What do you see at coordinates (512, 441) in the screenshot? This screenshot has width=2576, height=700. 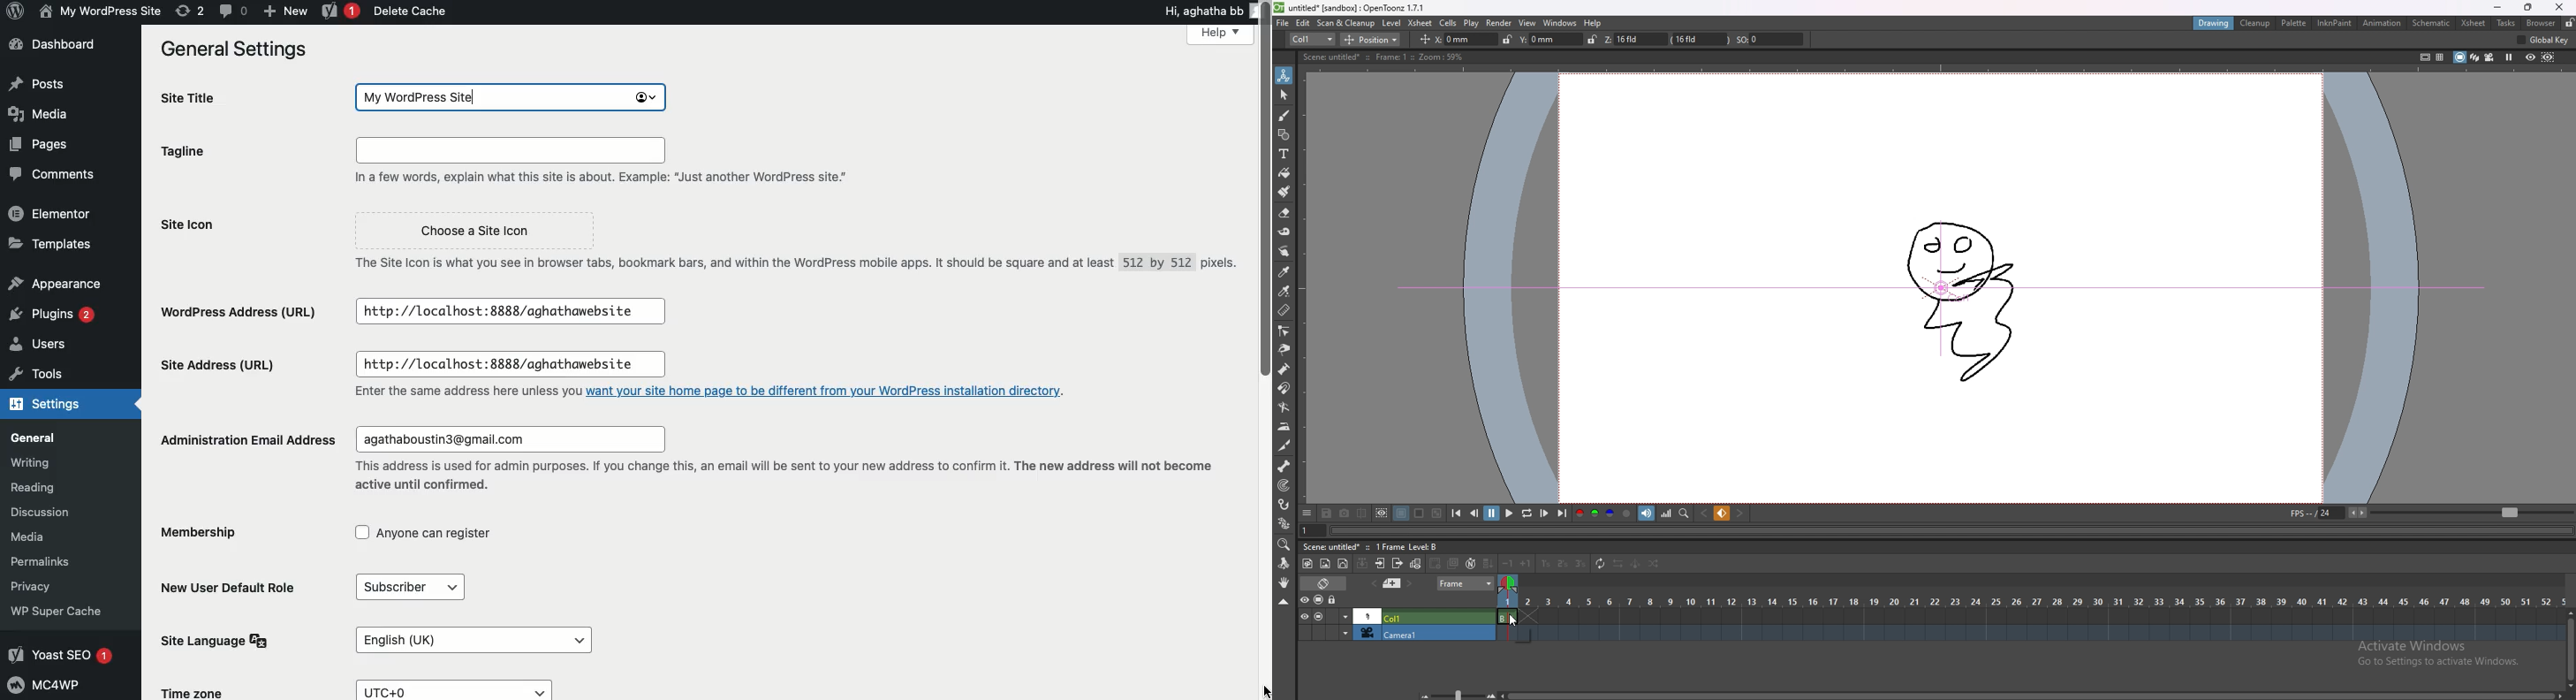 I see `agathaboustin3@gmail.com` at bounding box center [512, 441].